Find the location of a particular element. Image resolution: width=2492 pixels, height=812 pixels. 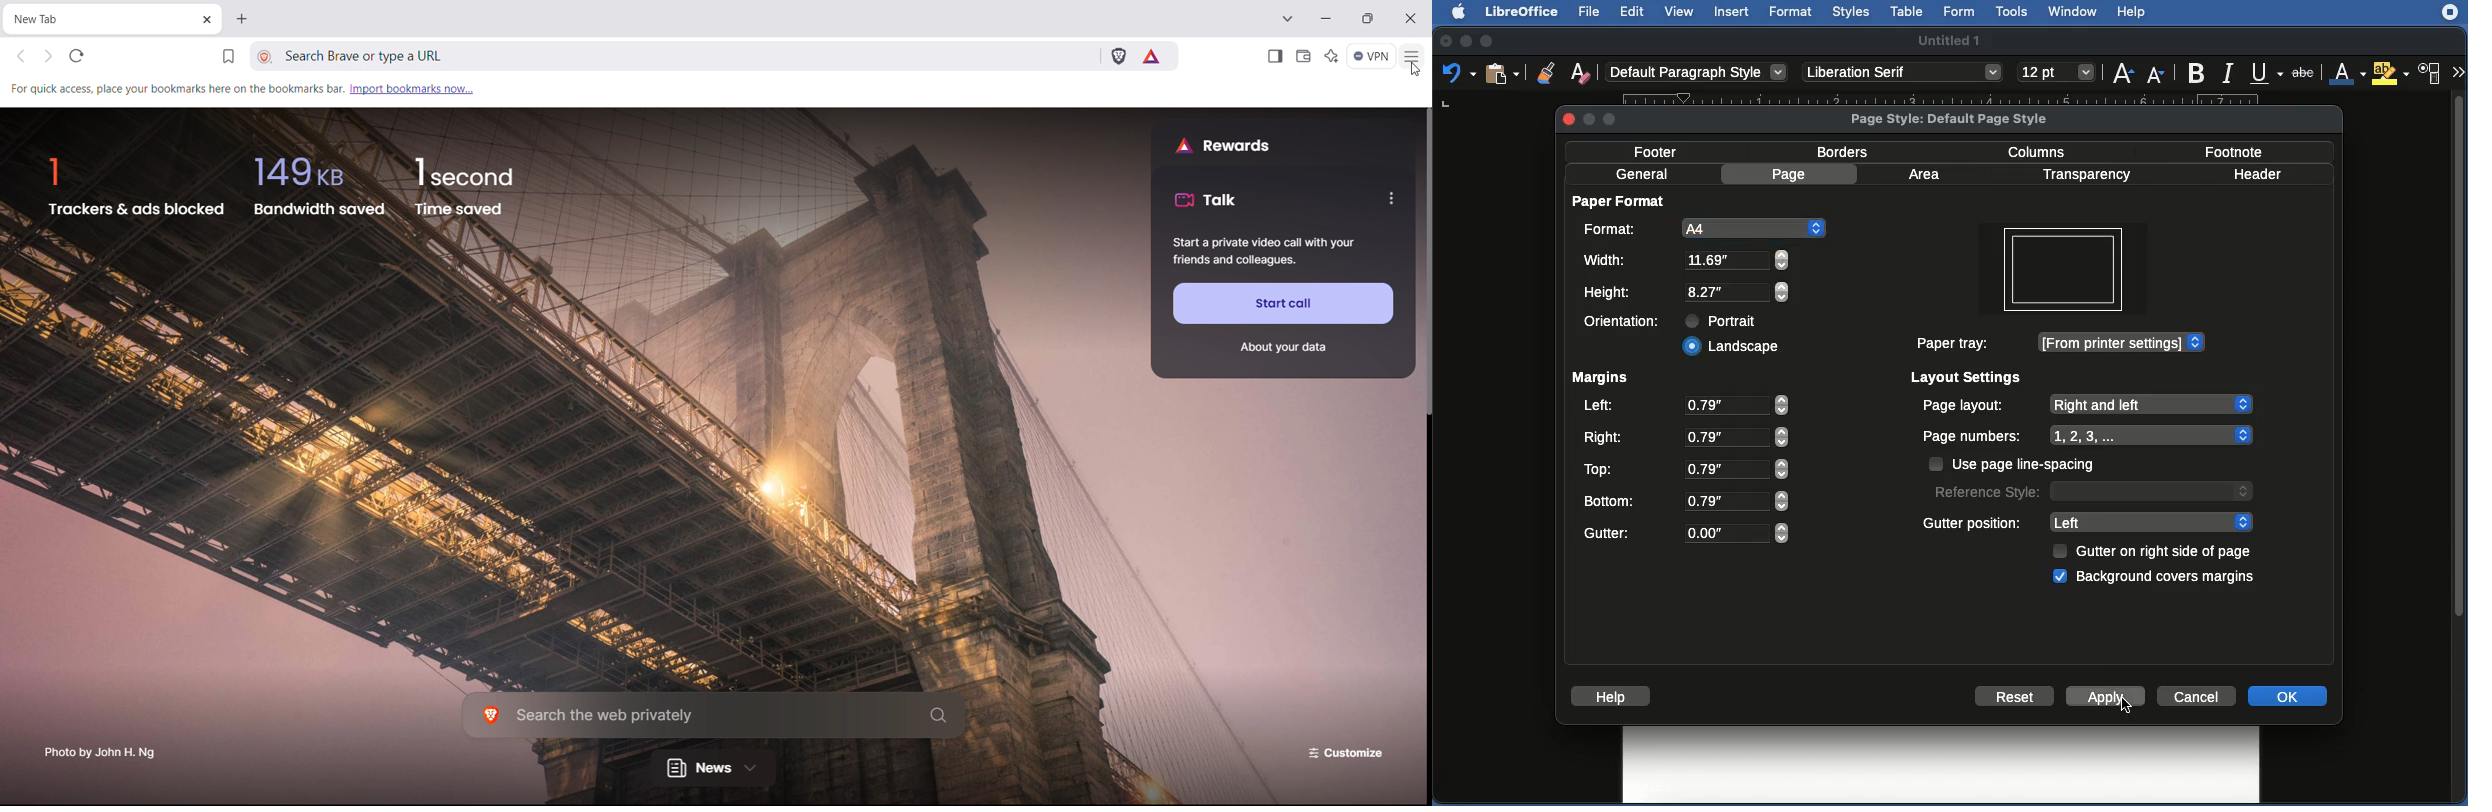

Maximize is located at coordinates (1489, 40).